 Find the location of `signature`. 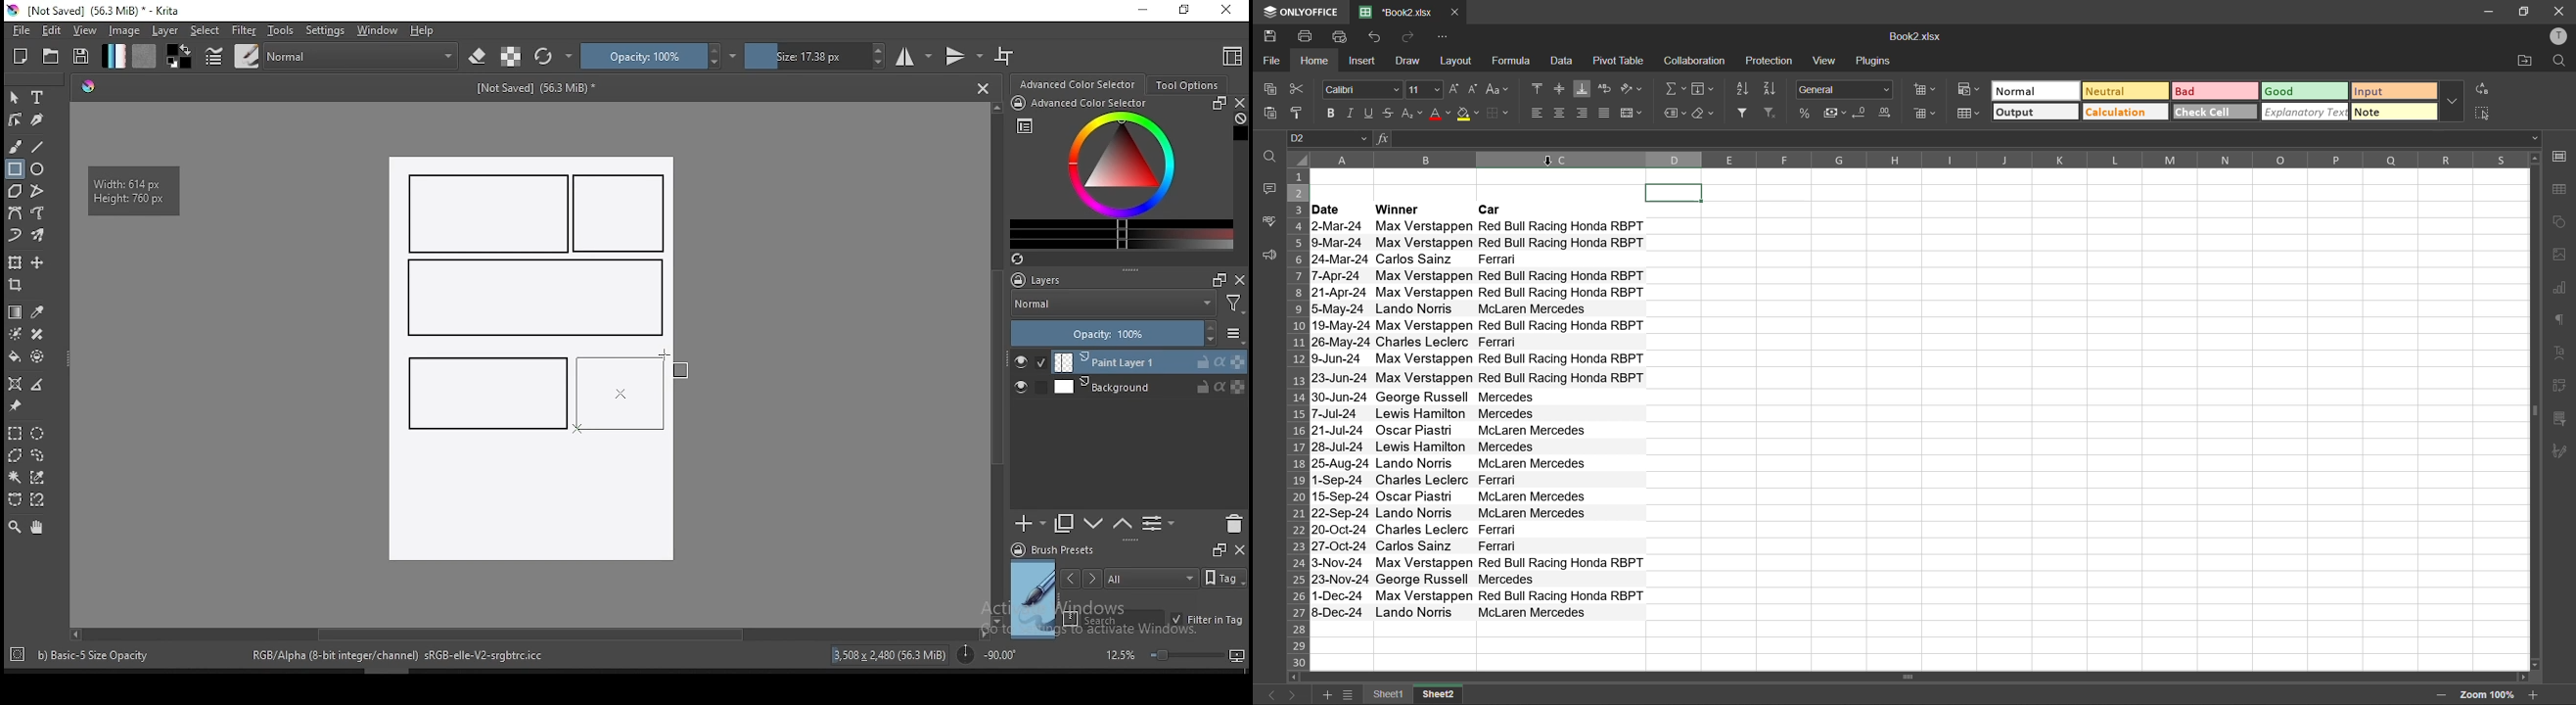

signature is located at coordinates (2561, 455).